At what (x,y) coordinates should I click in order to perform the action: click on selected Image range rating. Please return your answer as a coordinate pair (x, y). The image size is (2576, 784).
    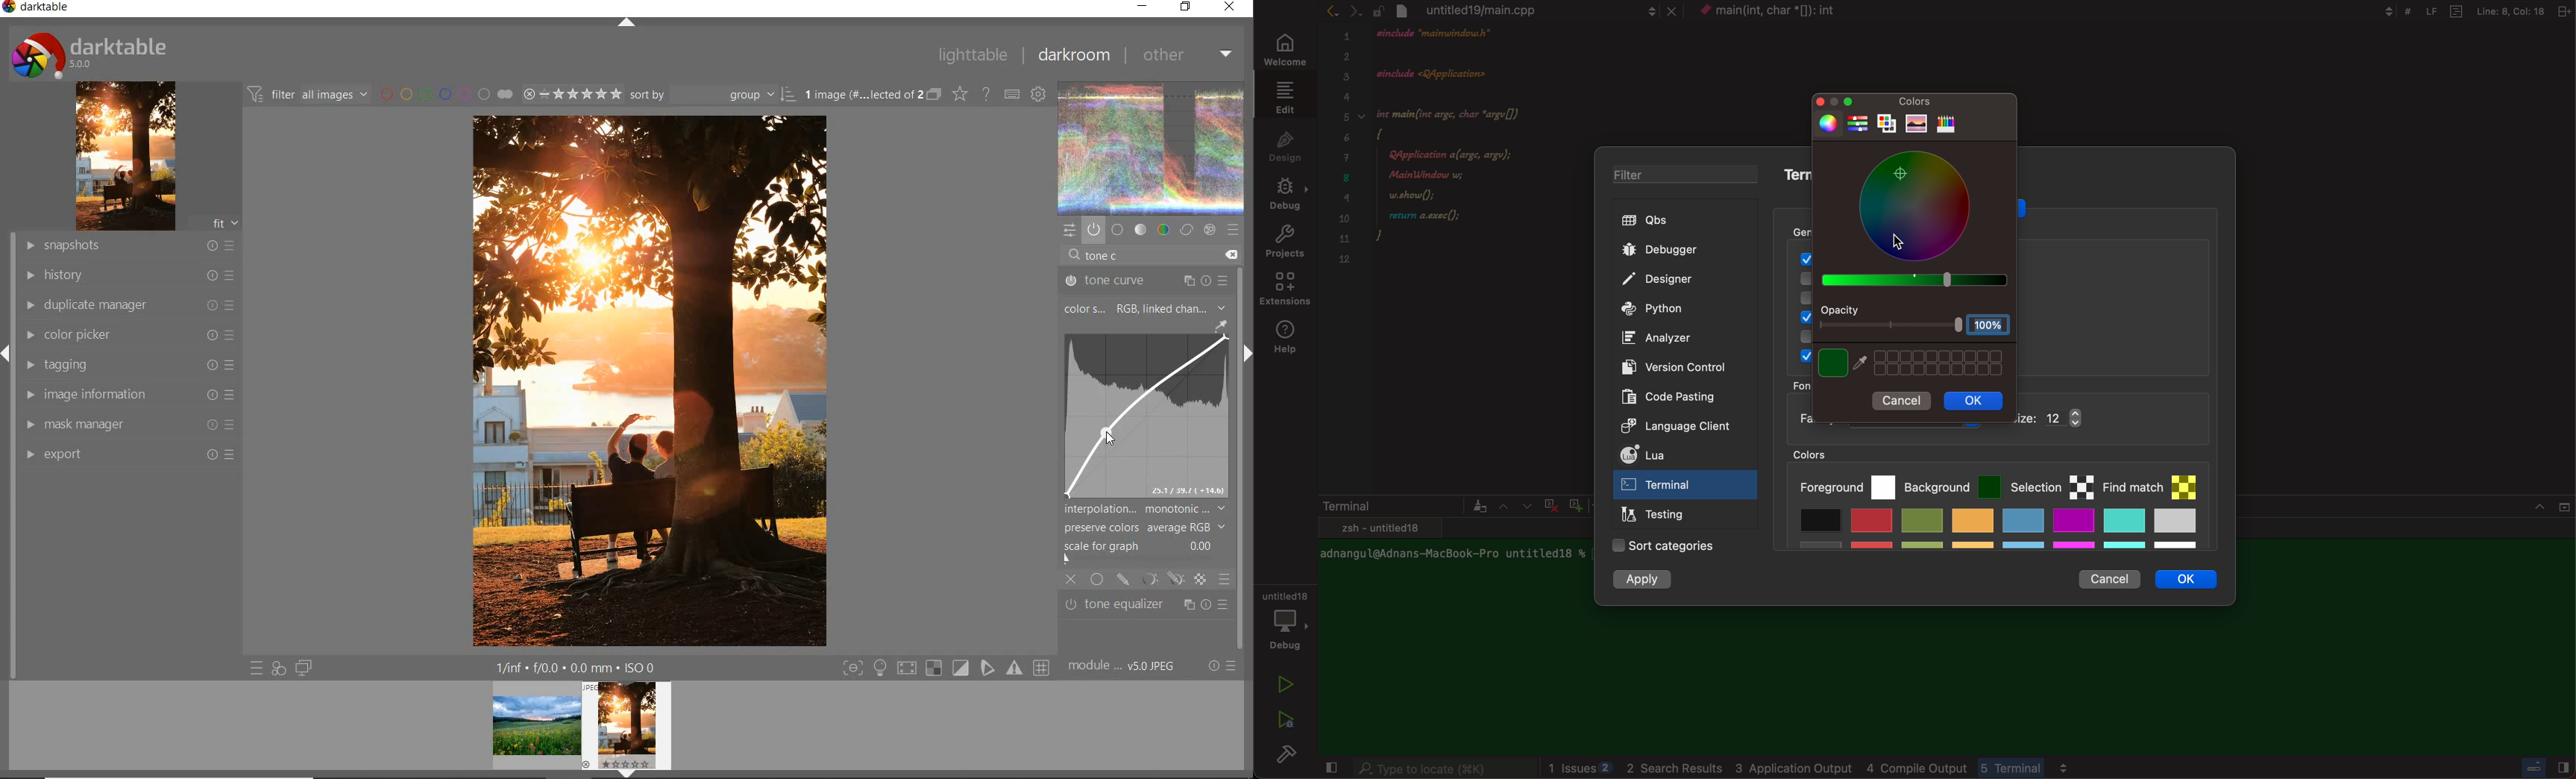
    Looking at the image, I should click on (572, 96).